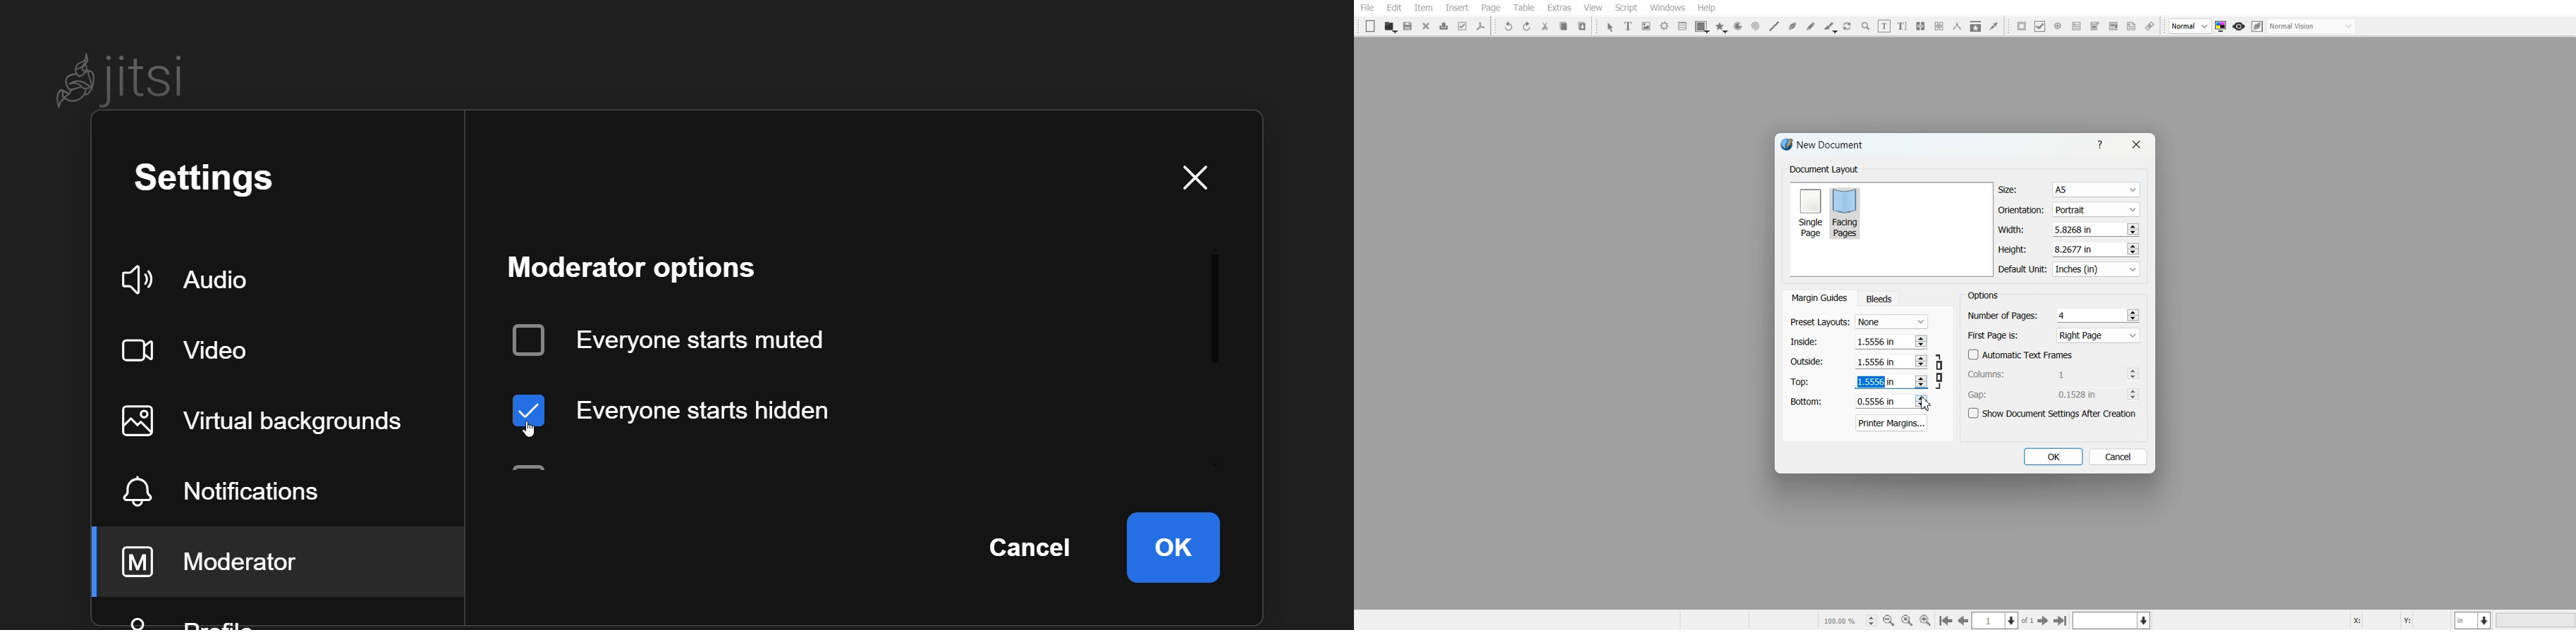  What do you see at coordinates (1668, 8) in the screenshot?
I see `Windows` at bounding box center [1668, 8].